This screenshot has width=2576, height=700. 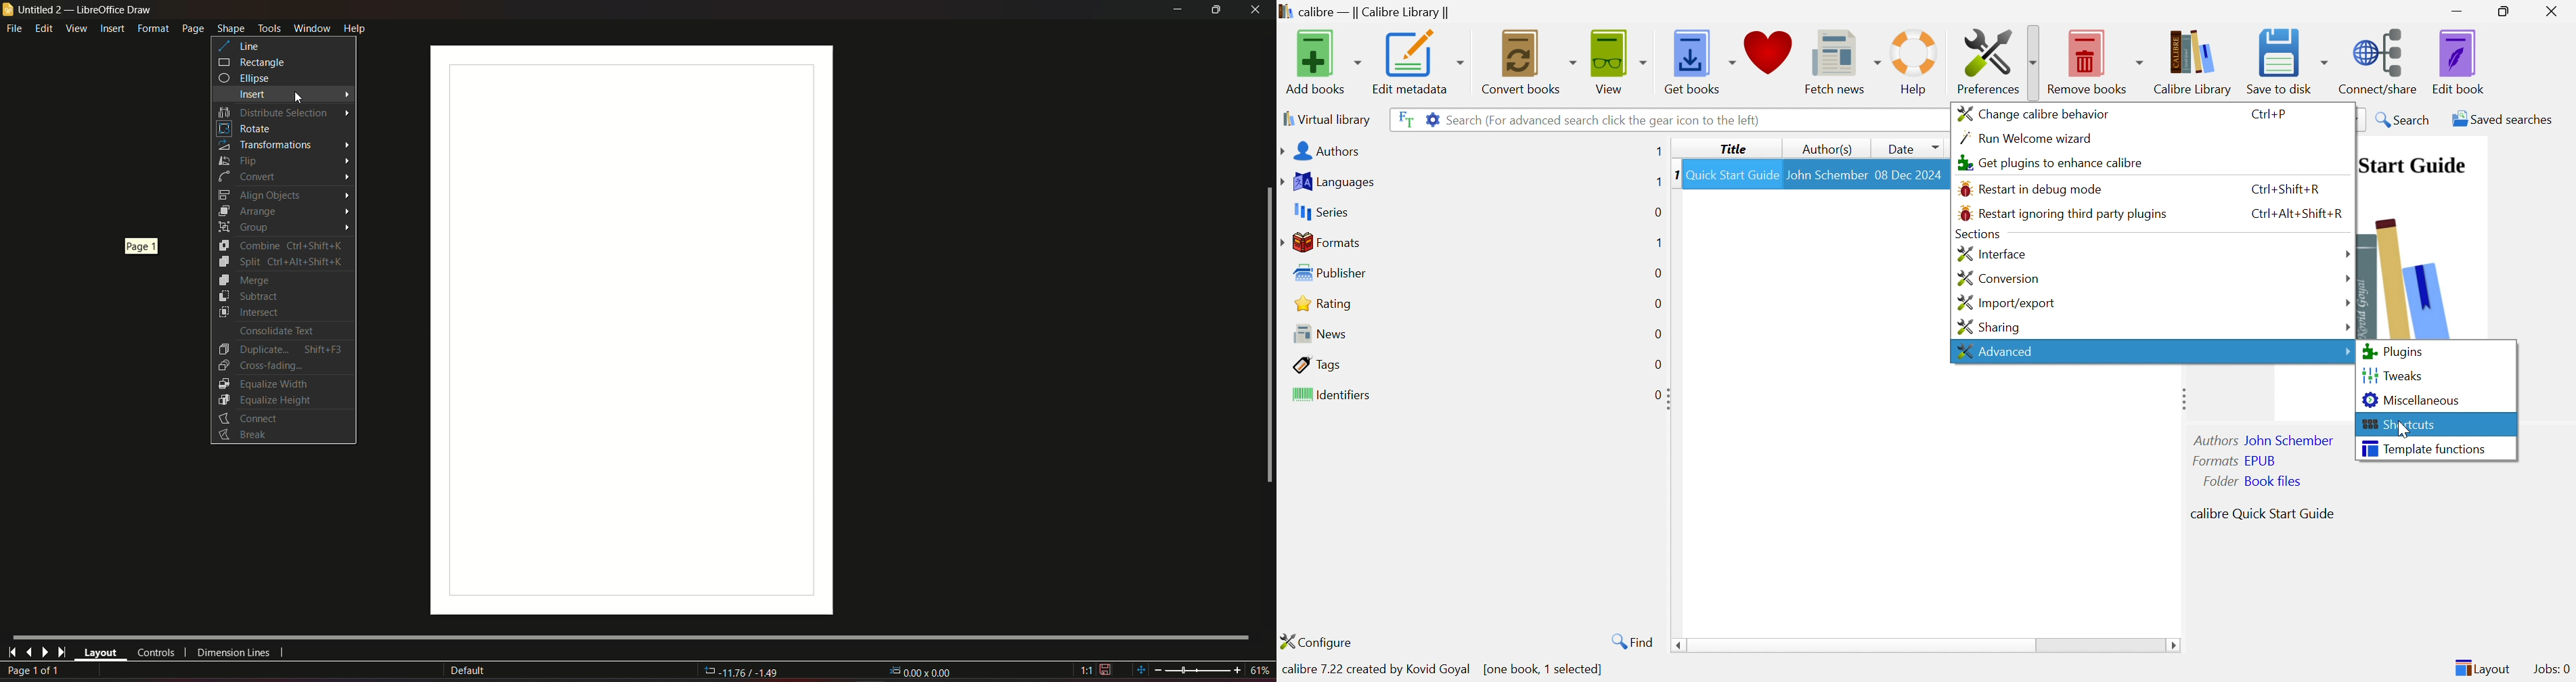 I want to click on page 1, so click(x=141, y=244).